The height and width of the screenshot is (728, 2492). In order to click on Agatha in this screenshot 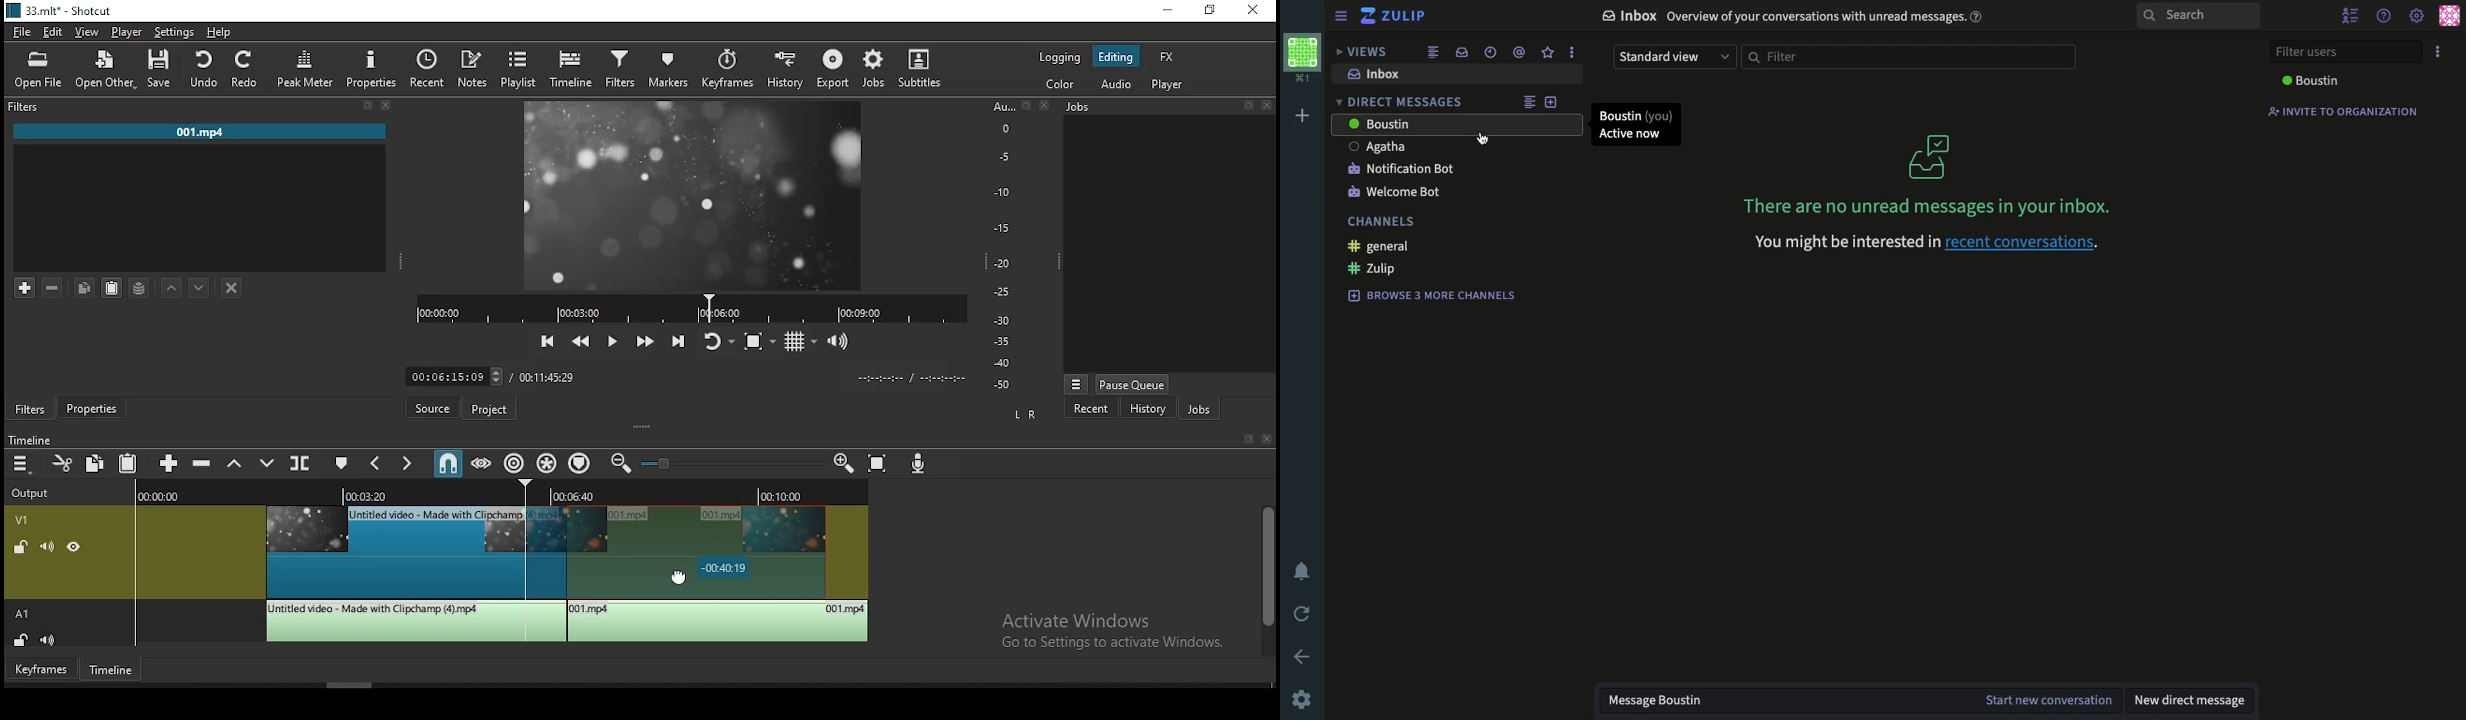, I will do `click(1380, 147)`.